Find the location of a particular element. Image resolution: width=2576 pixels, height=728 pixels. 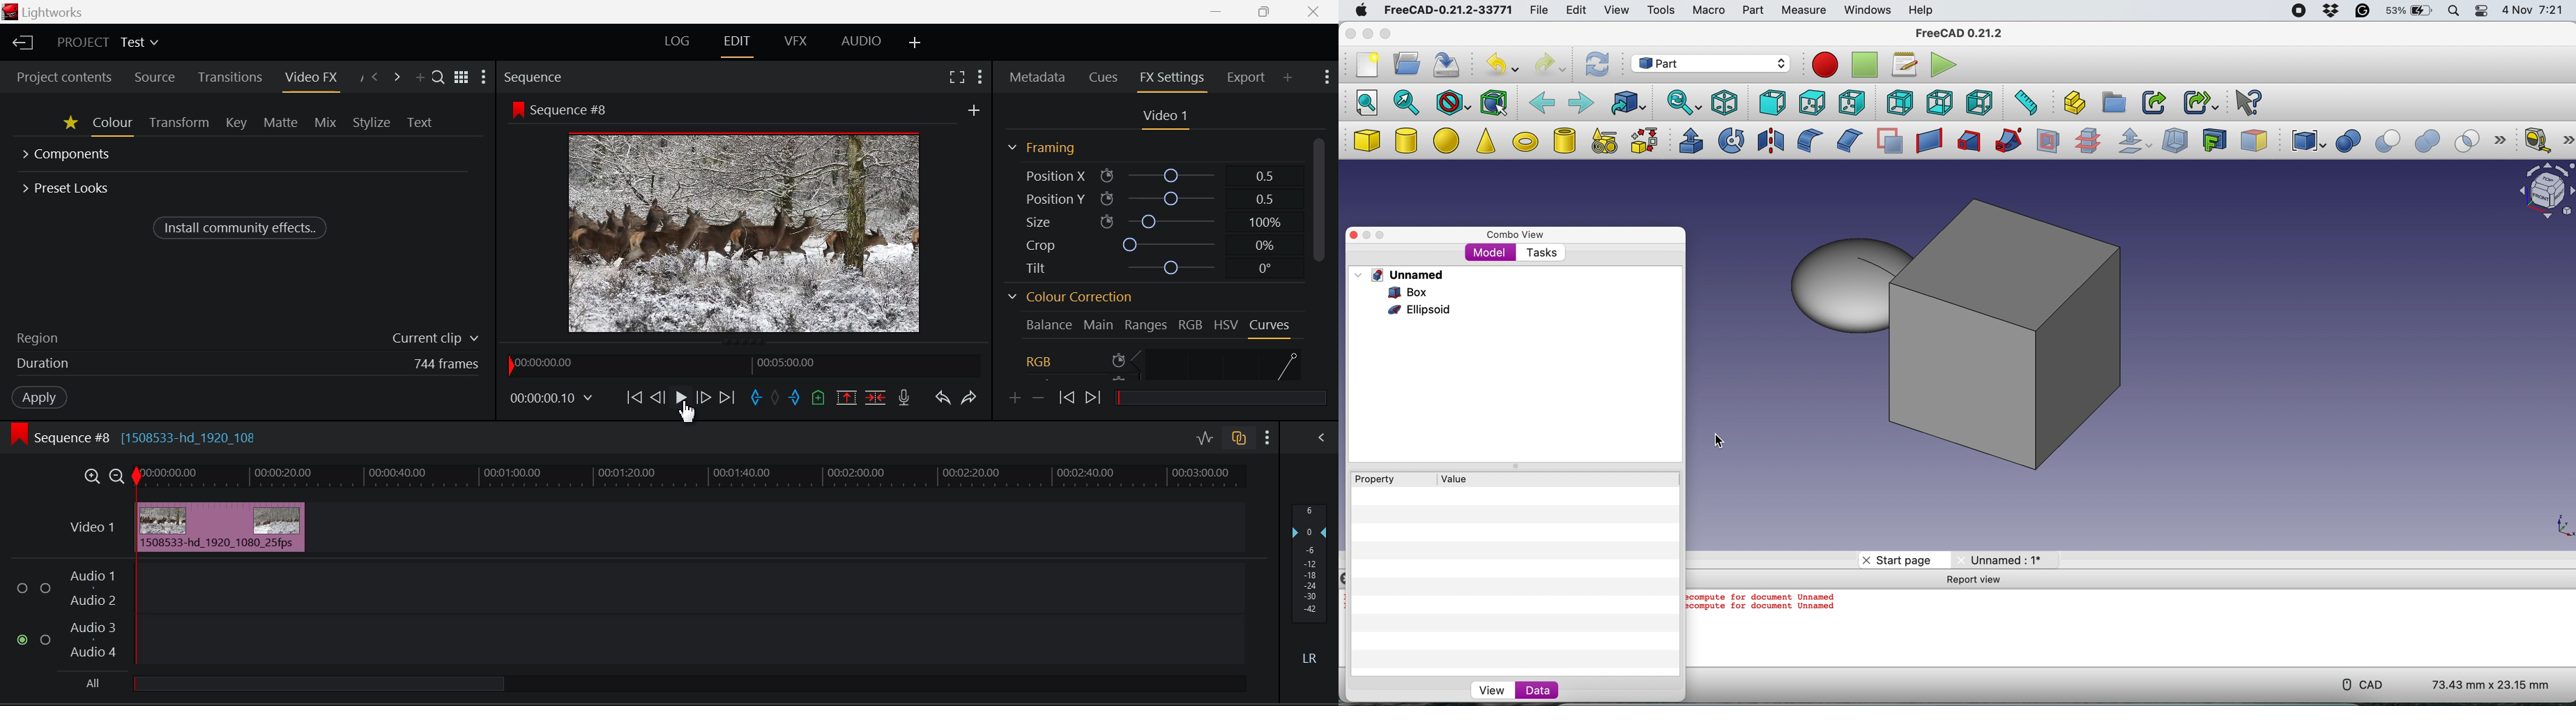

more options is located at coordinates (2505, 141).